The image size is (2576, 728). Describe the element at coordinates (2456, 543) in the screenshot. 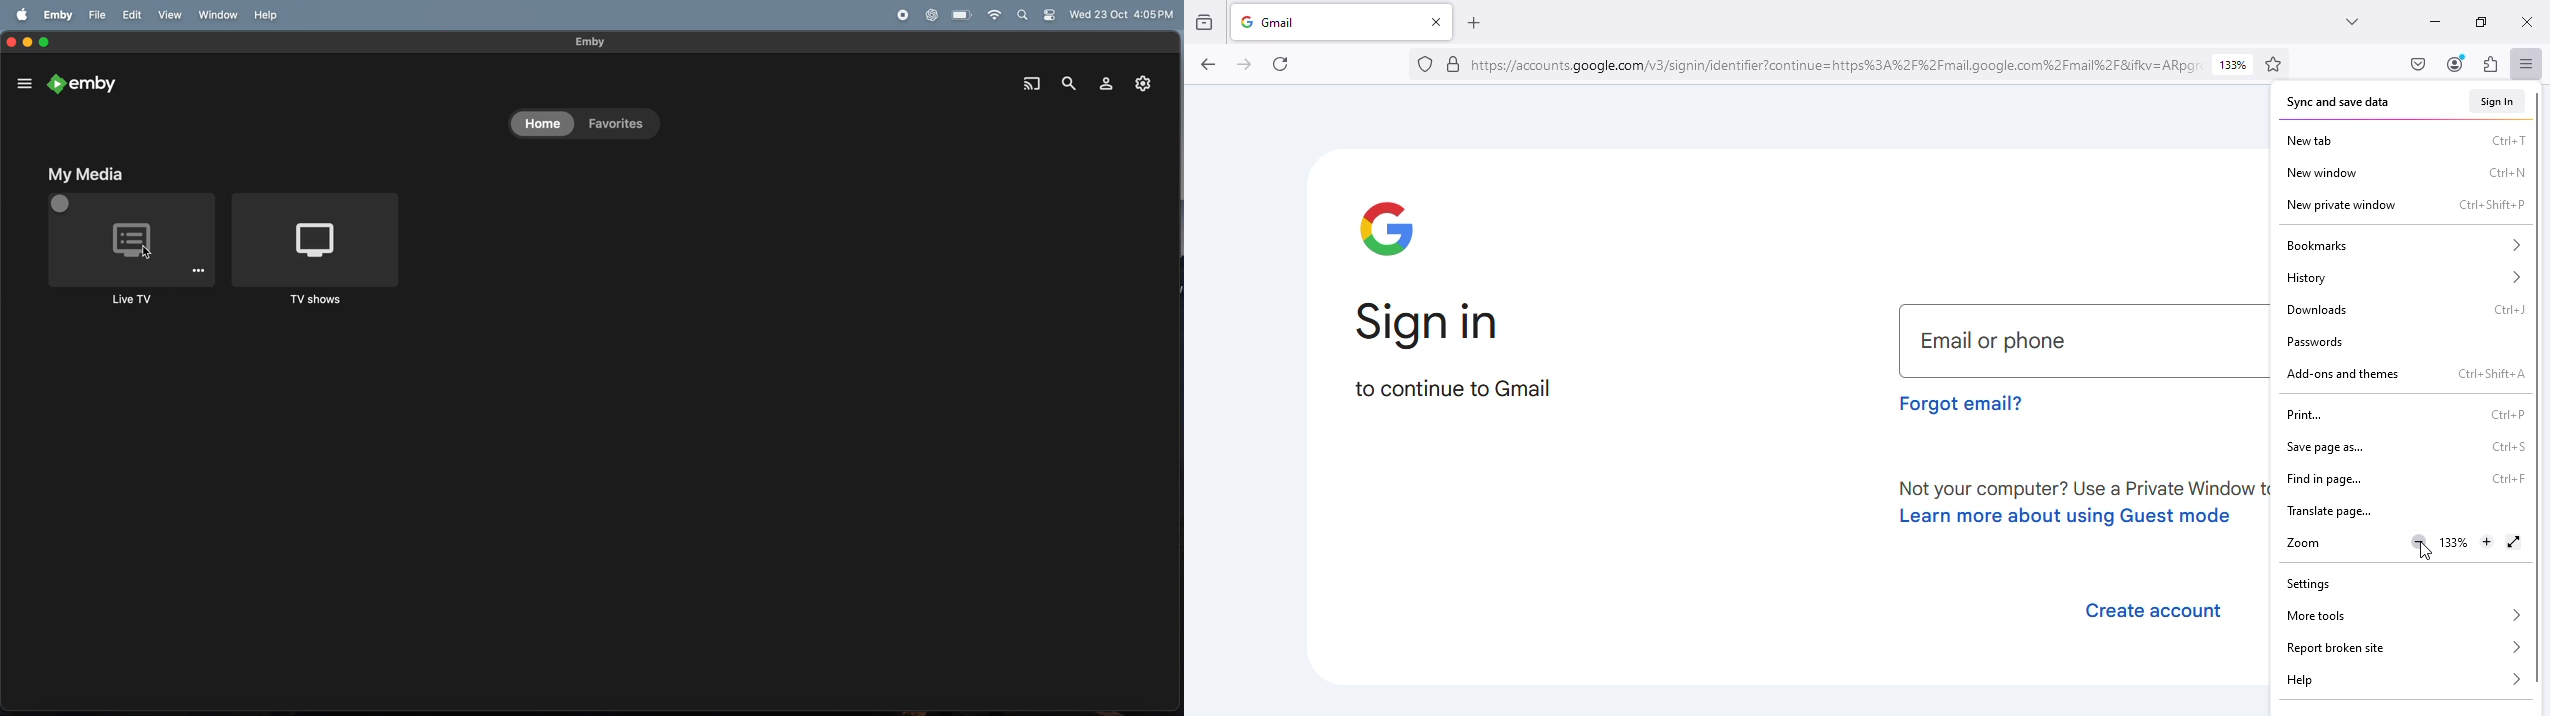

I see `zoom in level 133%` at that location.